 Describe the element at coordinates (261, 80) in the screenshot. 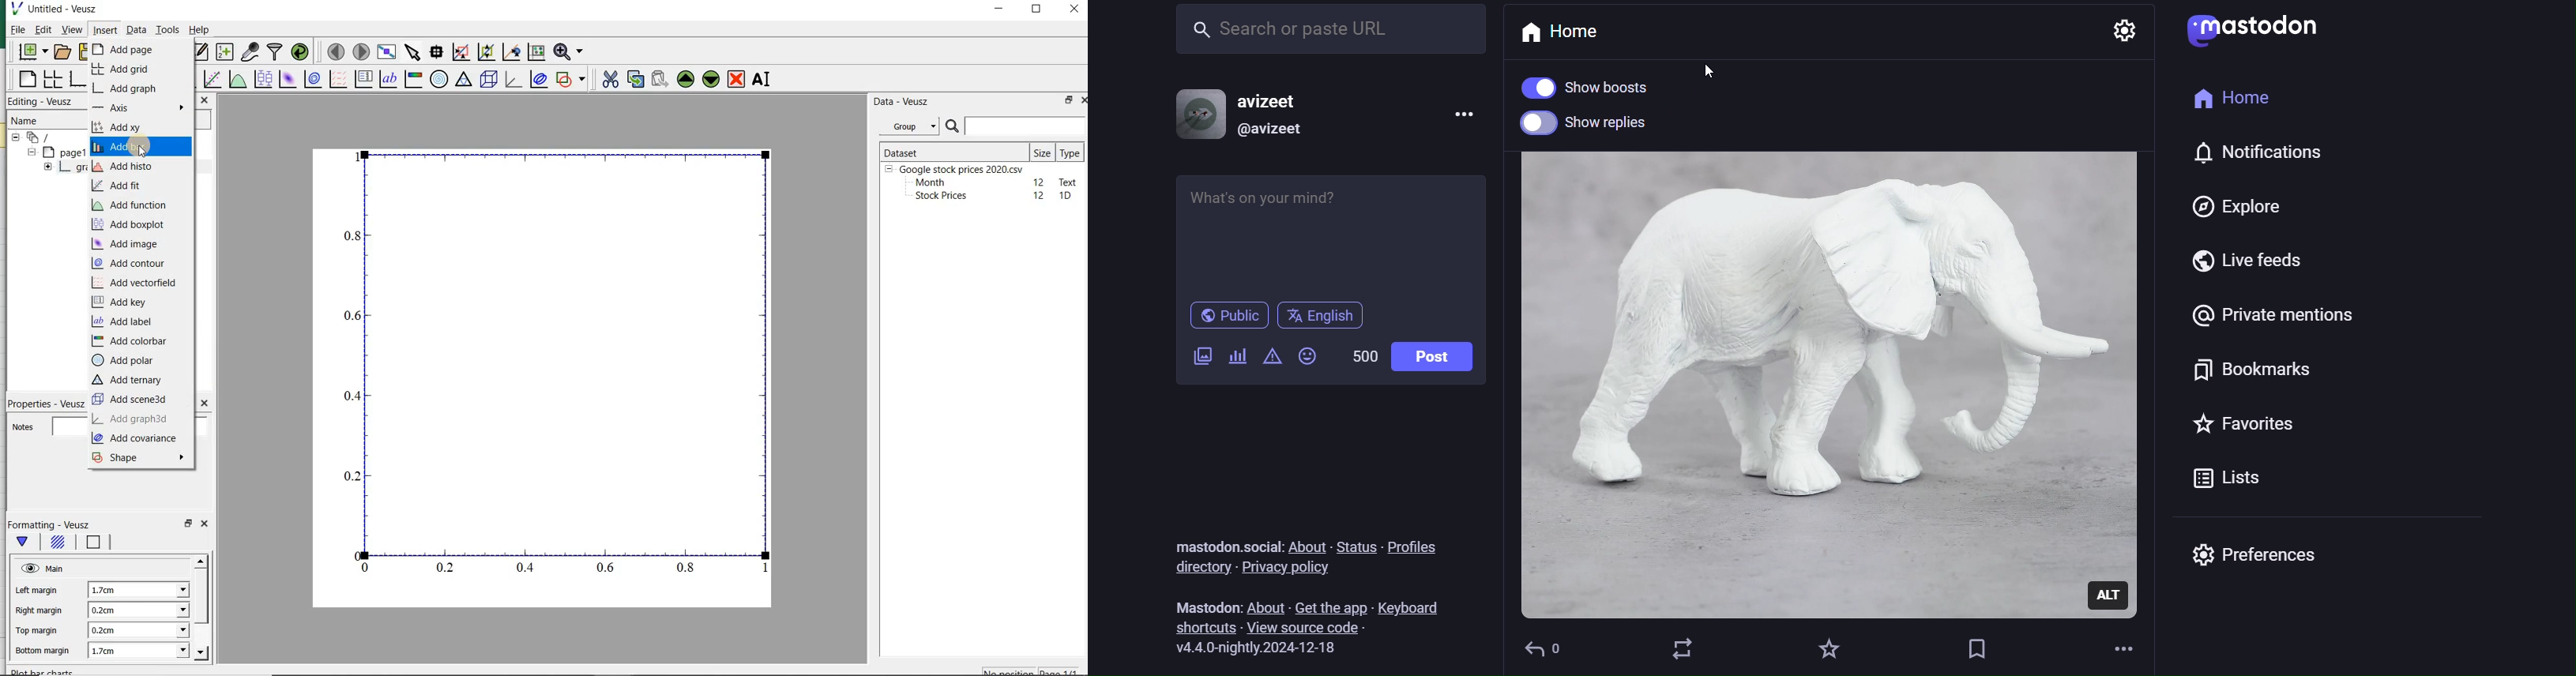

I see `plot box plots` at that location.